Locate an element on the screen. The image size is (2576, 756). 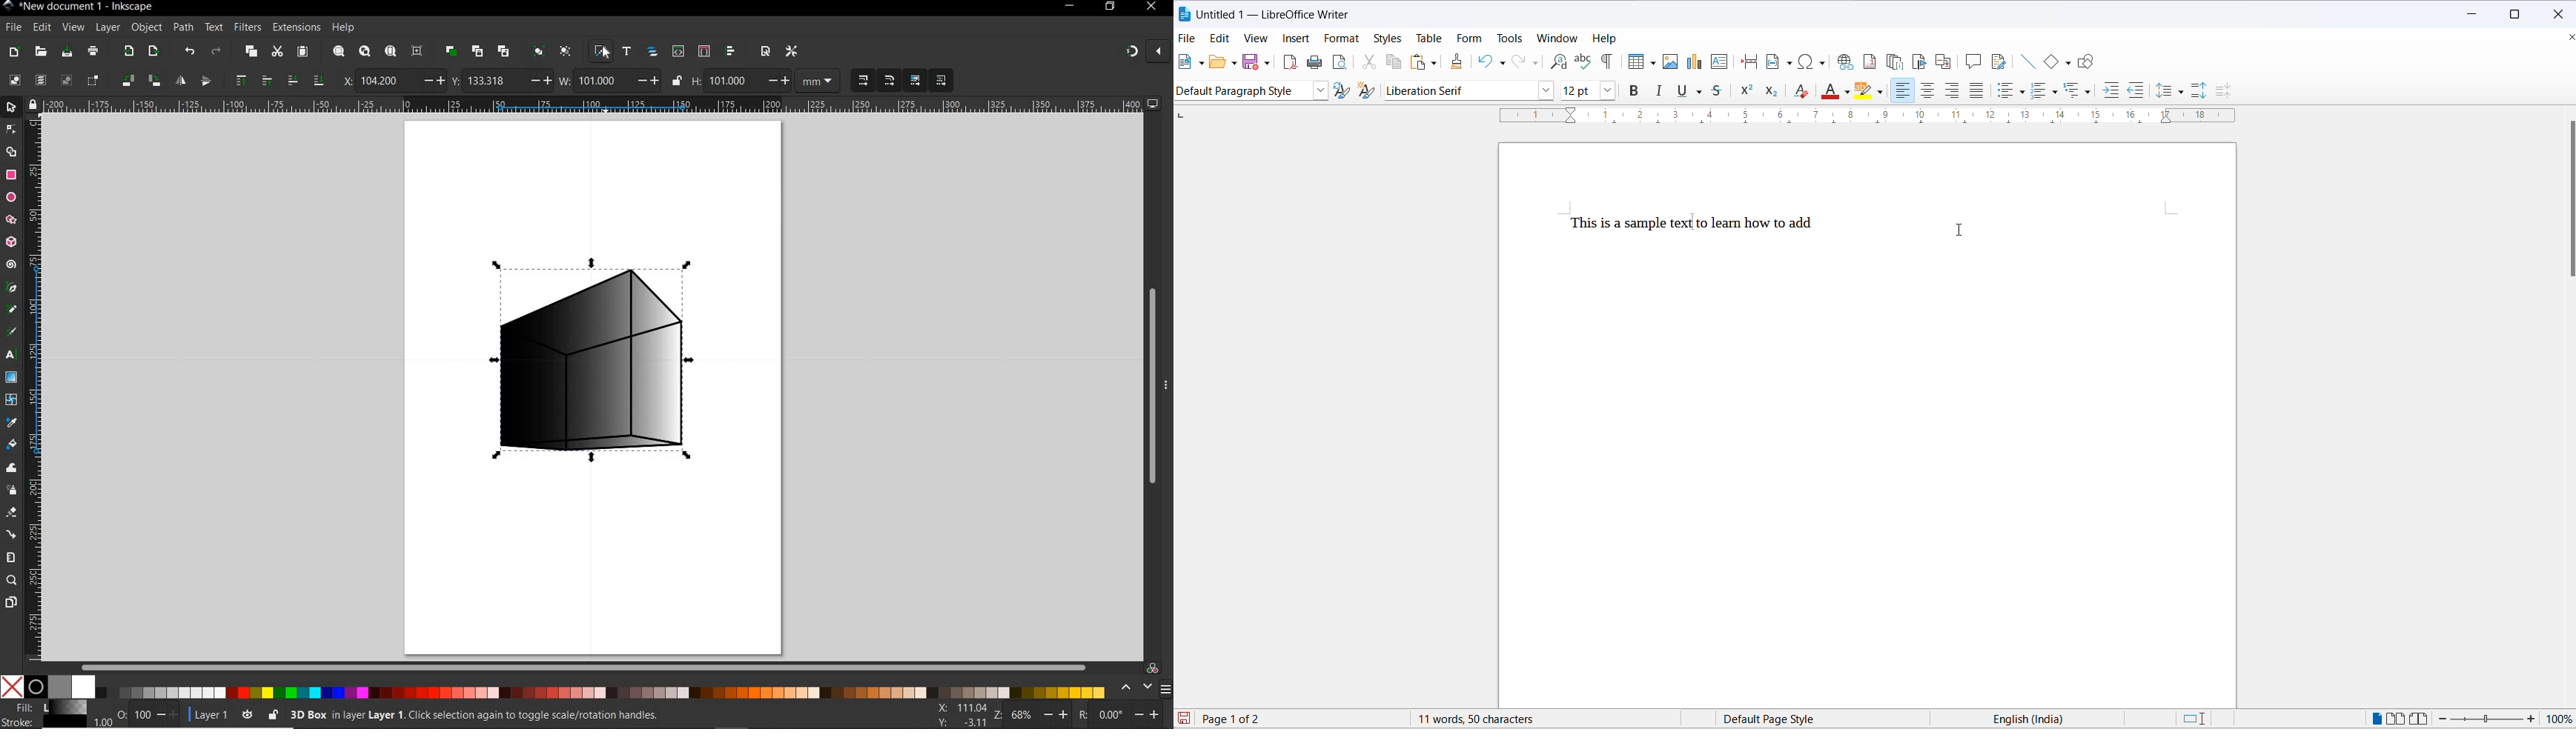
SELECTOR TOOL is located at coordinates (12, 108).